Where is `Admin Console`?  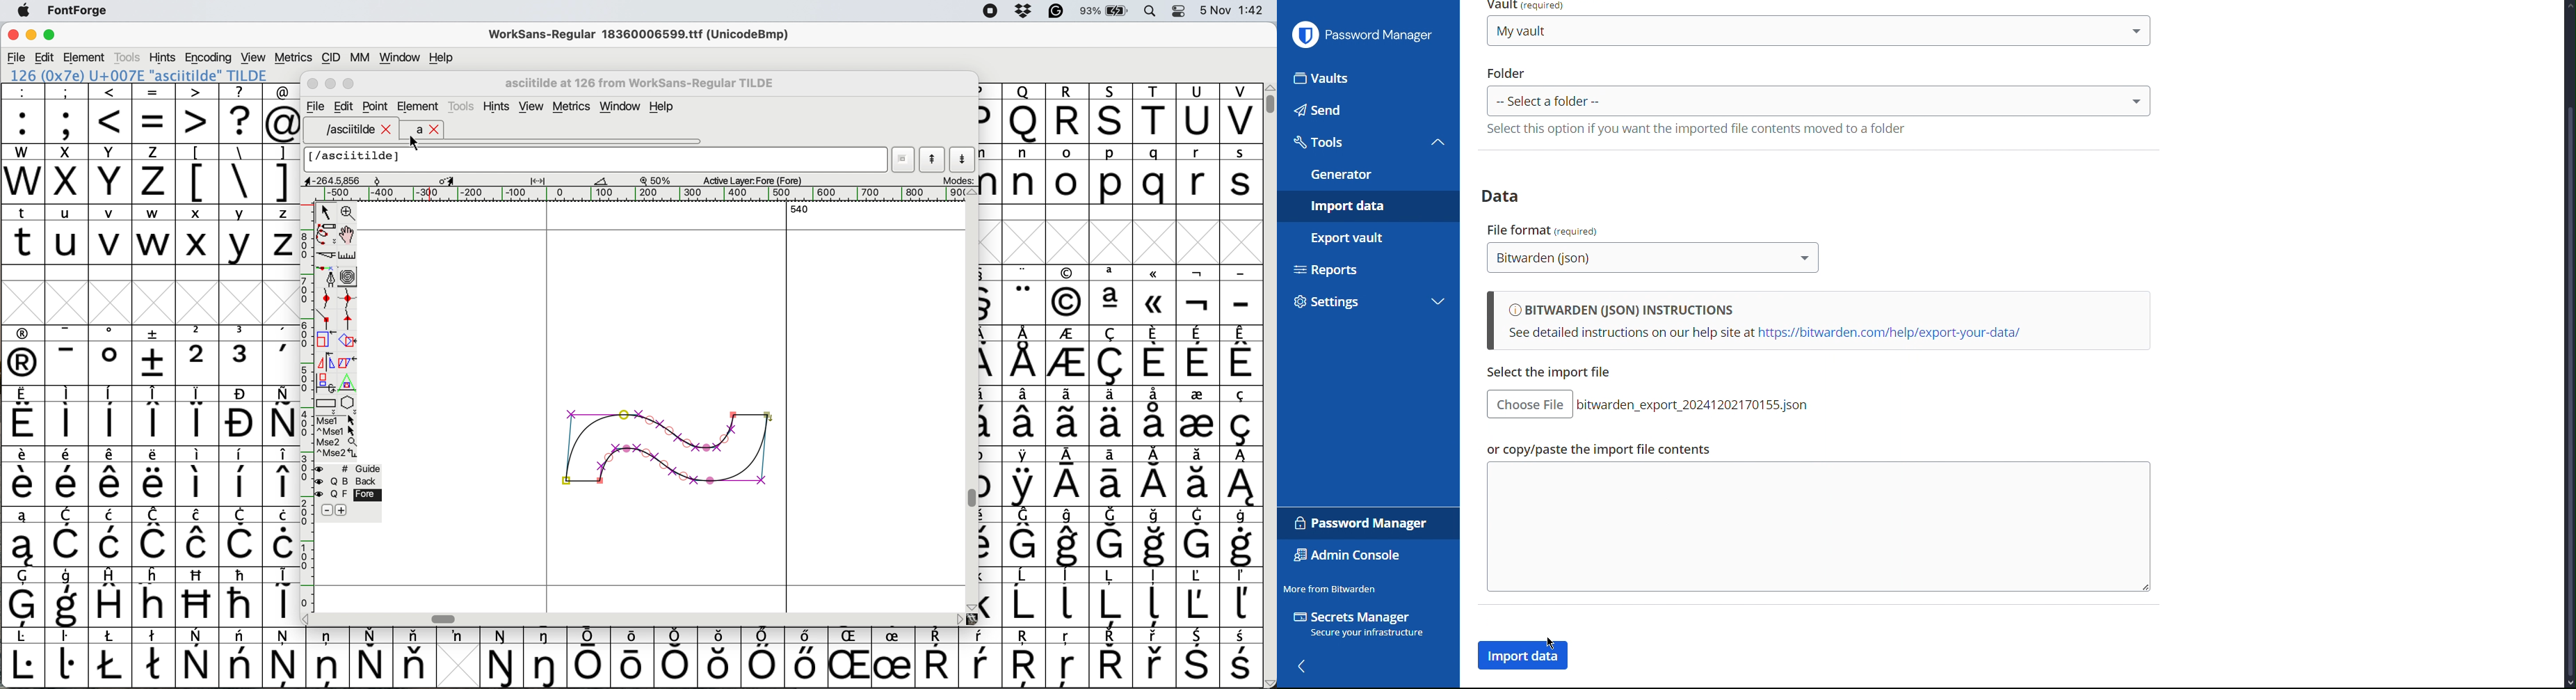
Admin Console is located at coordinates (1349, 557).